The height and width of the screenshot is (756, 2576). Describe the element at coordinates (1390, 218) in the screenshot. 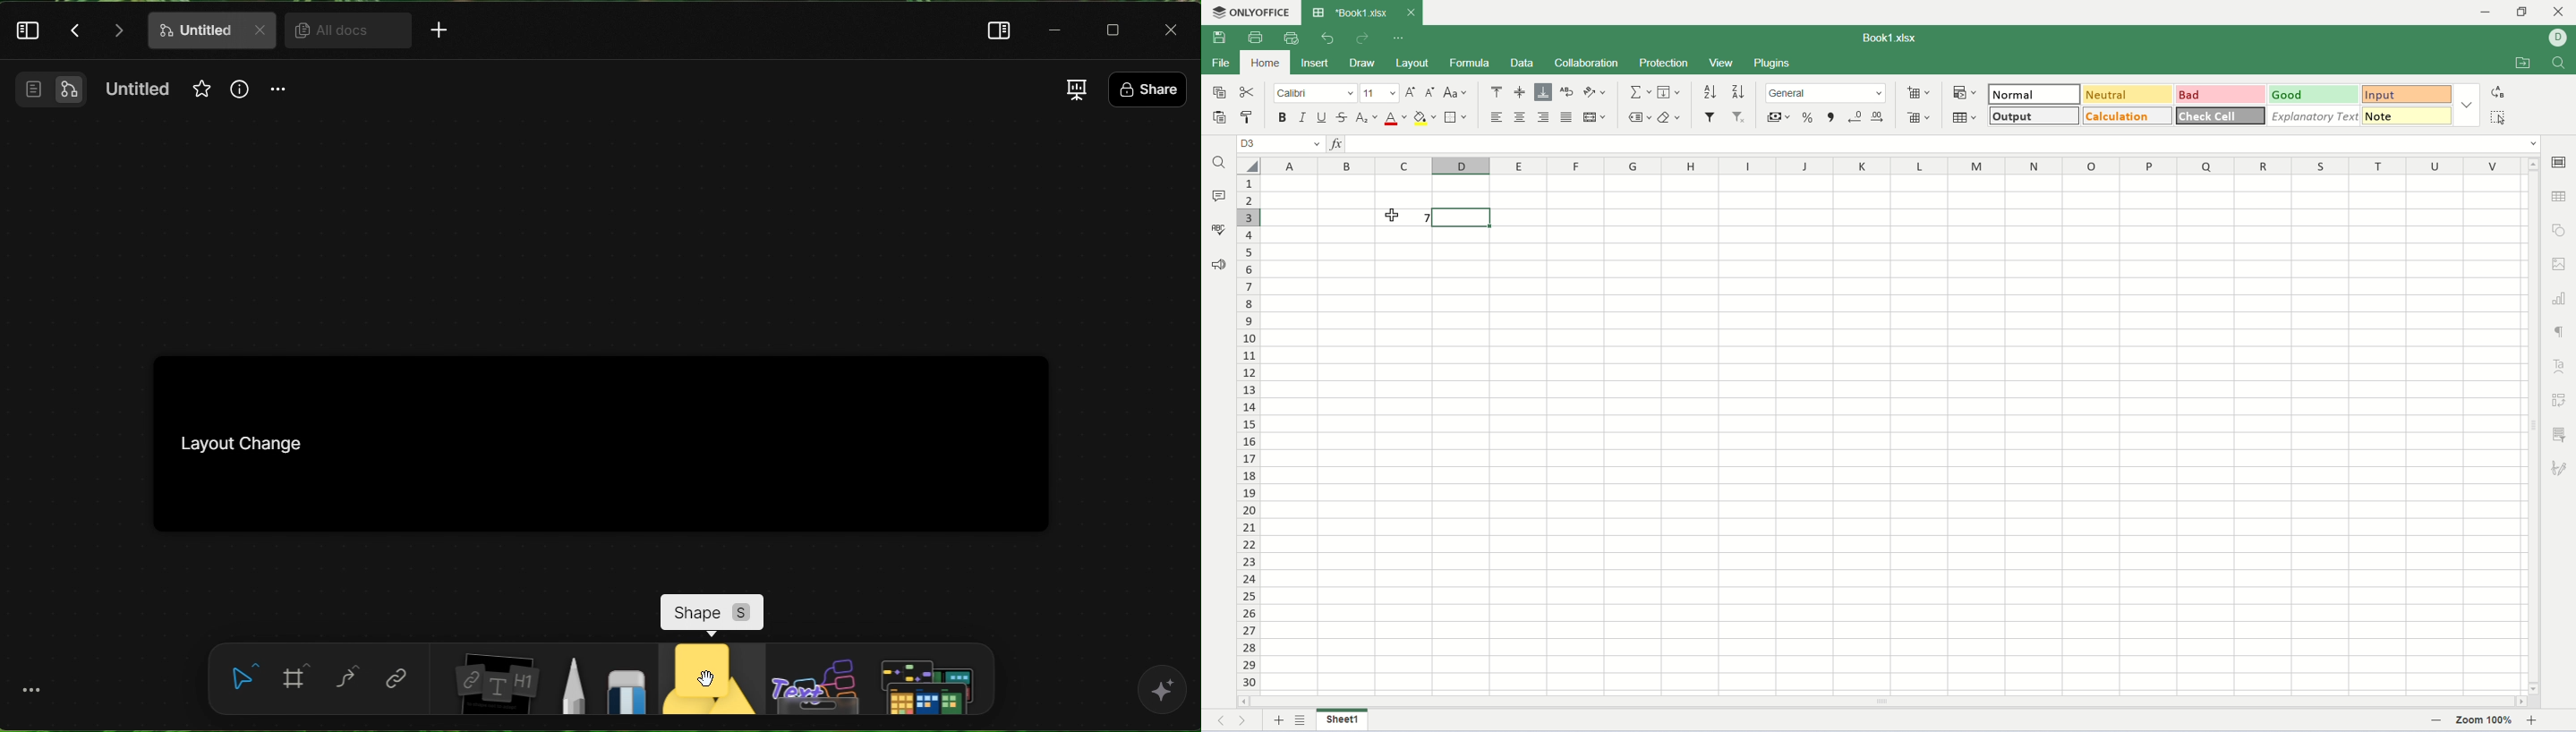

I see `cursor` at that location.